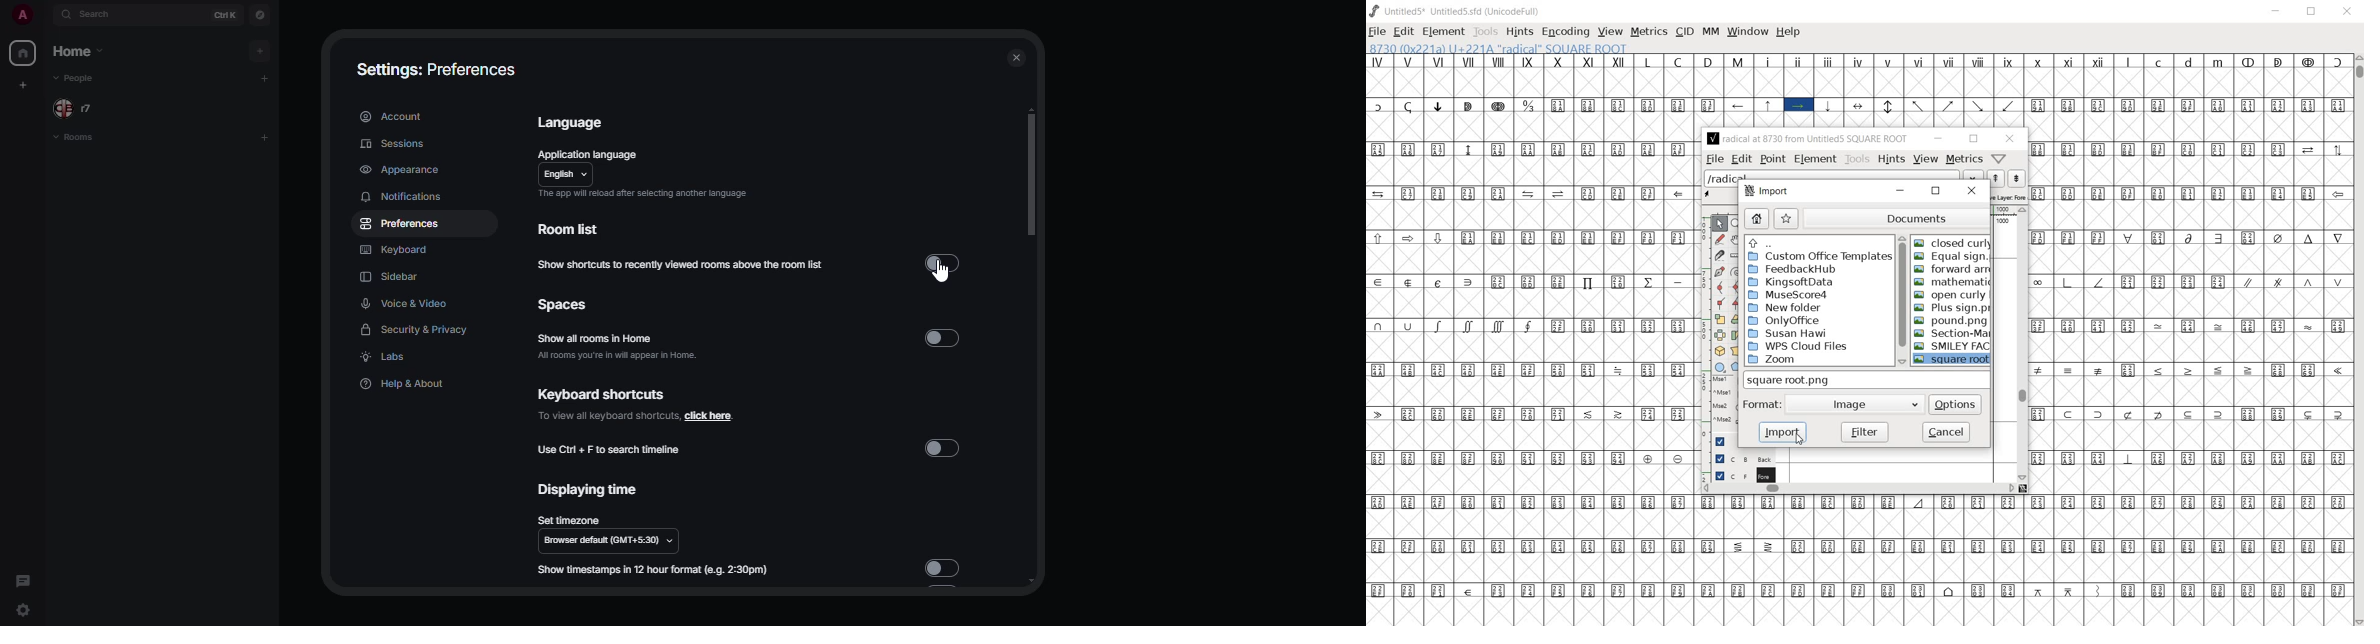  I want to click on WINDOW, so click(1748, 32).